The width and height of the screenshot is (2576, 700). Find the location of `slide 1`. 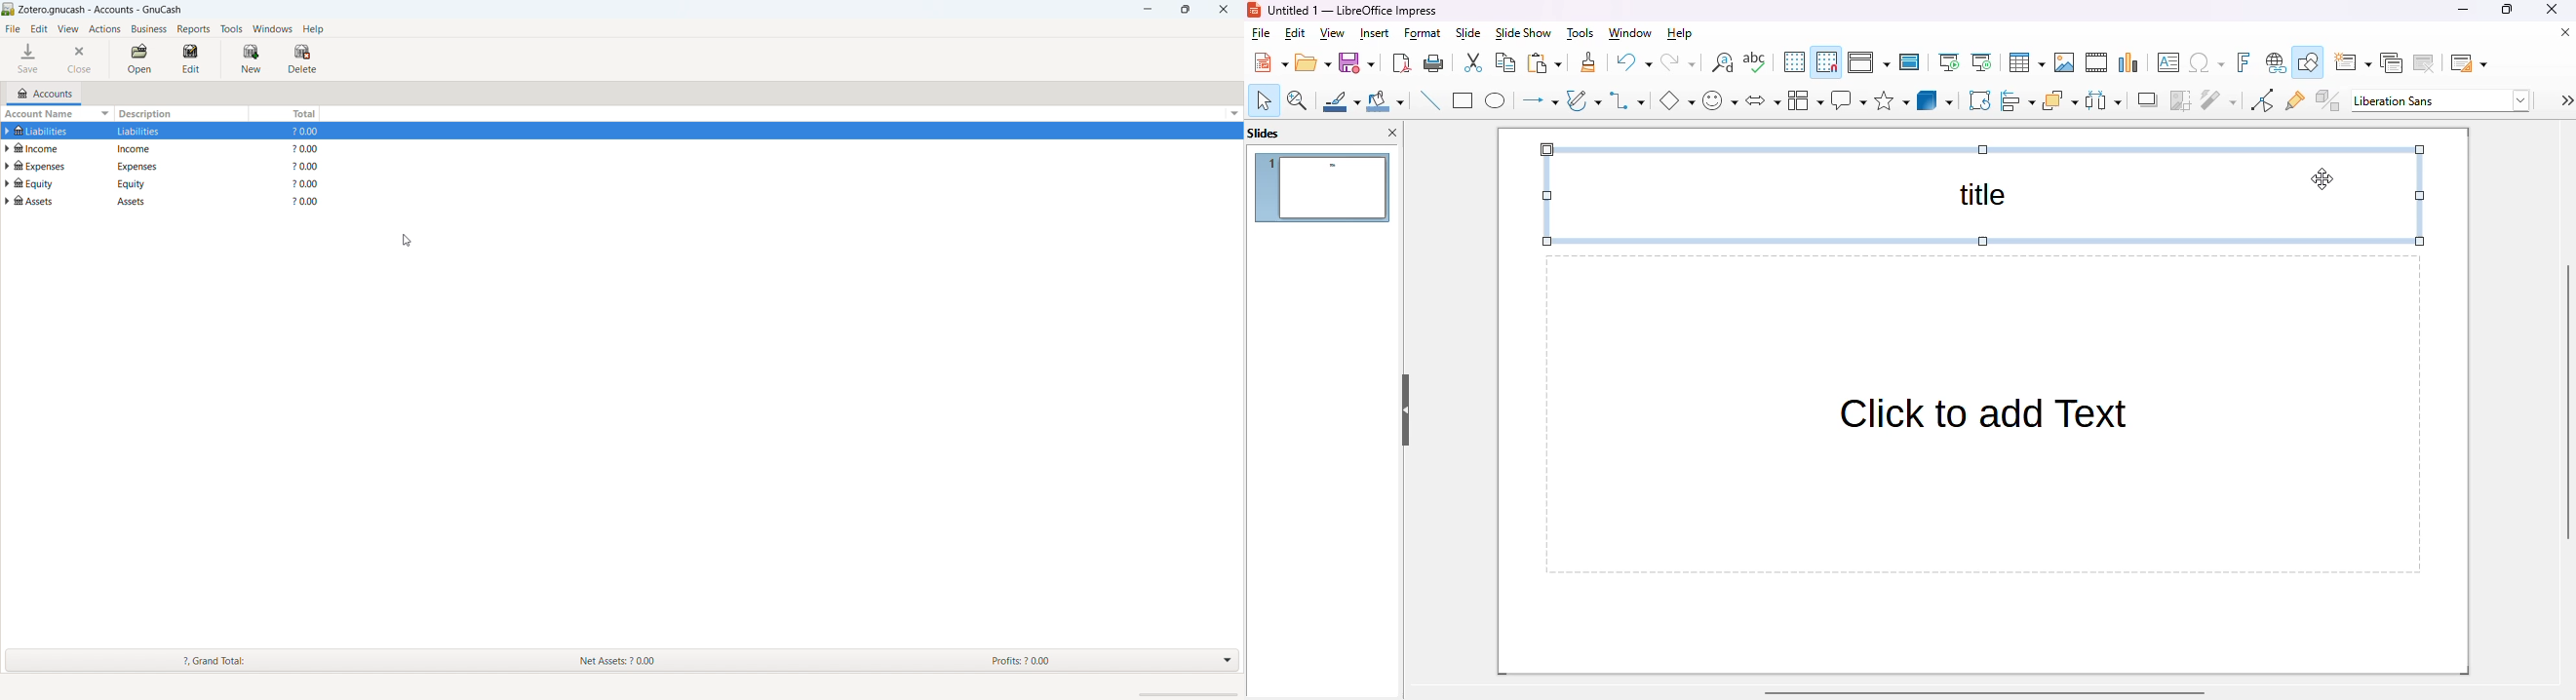

slide 1 is located at coordinates (1324, 188).